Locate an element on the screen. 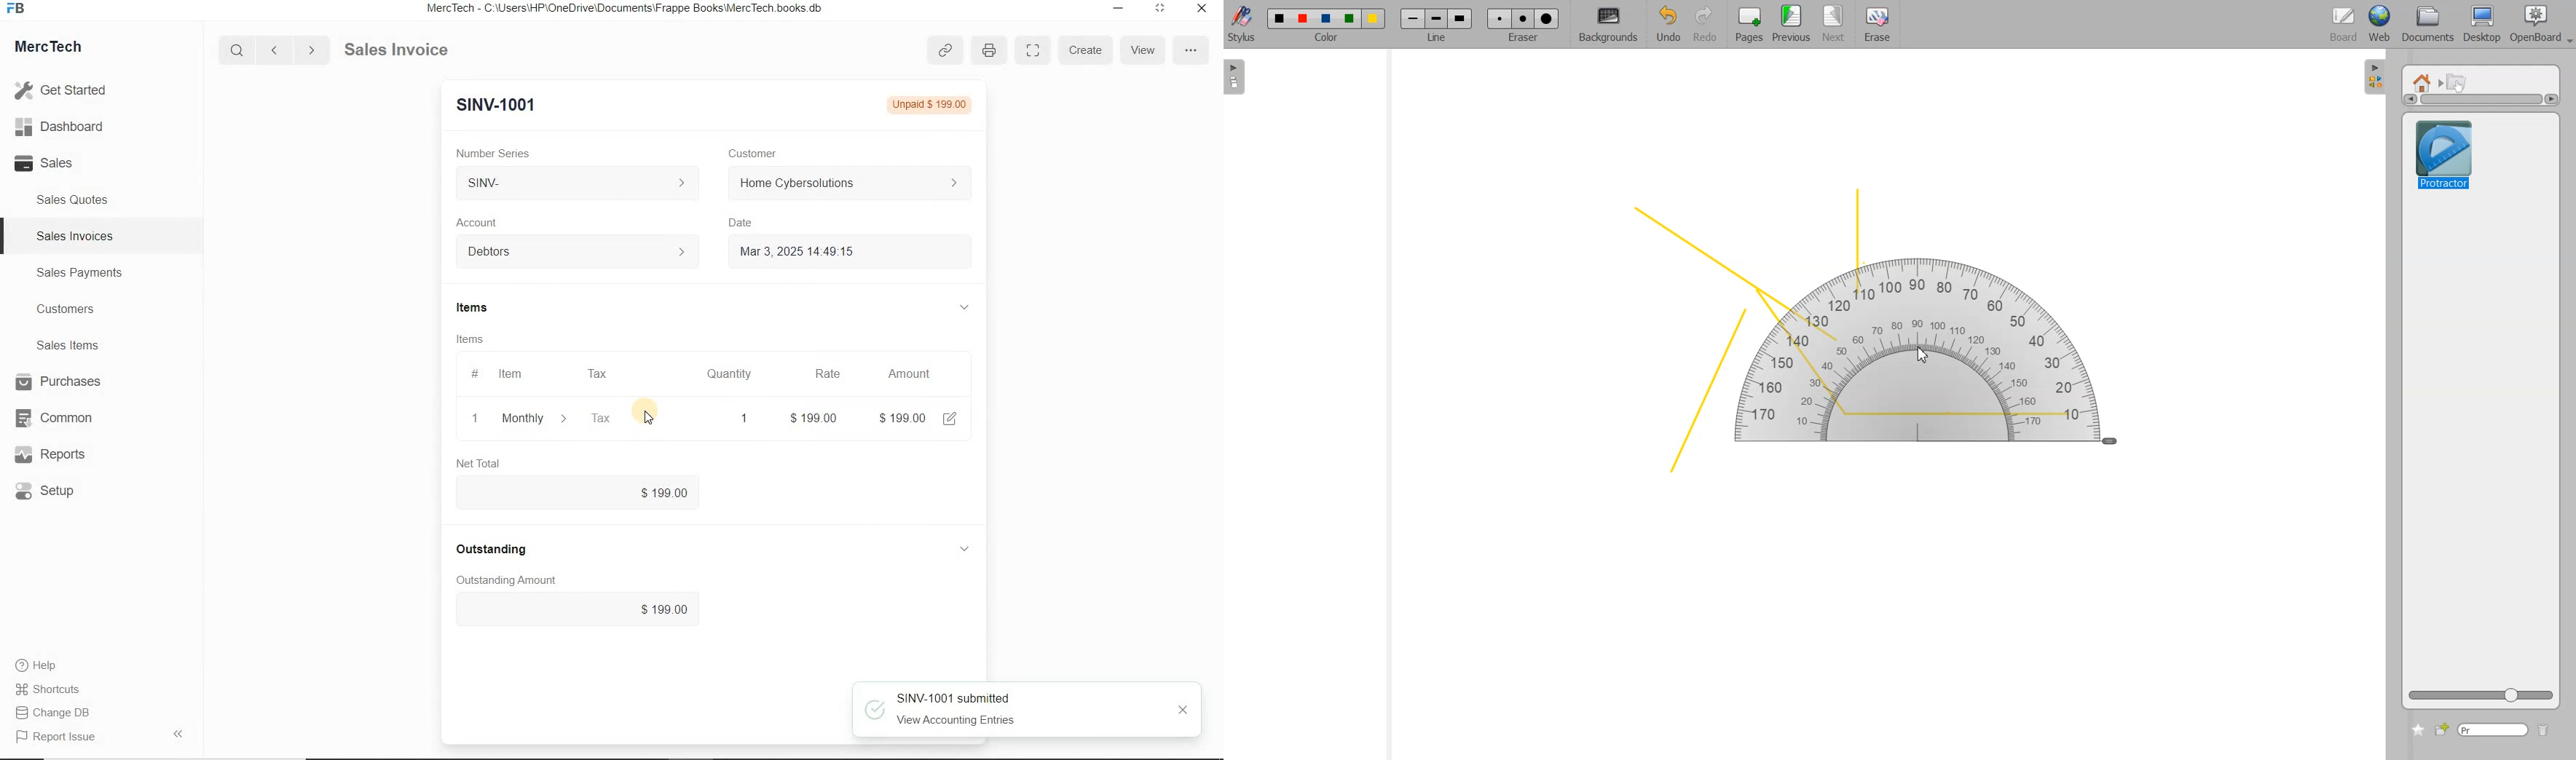  Sales Payments is located at coordinates (77, 273).